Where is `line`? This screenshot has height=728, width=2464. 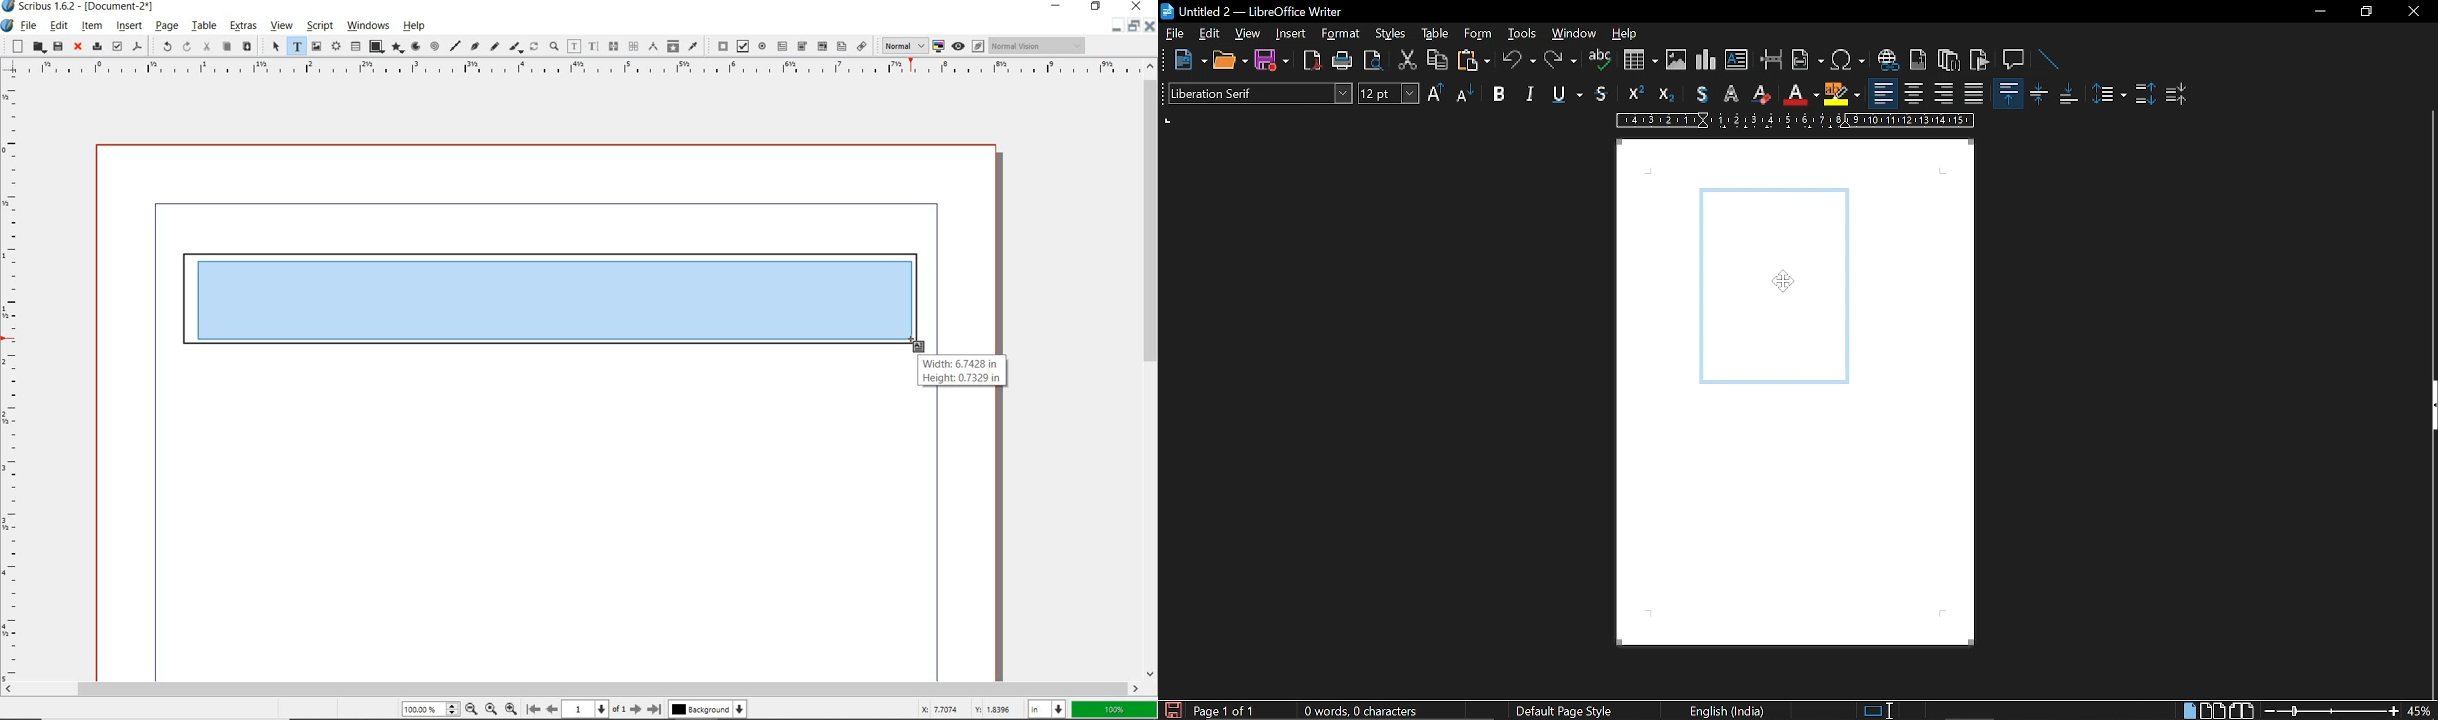
line is located at coordinates (456, 46).